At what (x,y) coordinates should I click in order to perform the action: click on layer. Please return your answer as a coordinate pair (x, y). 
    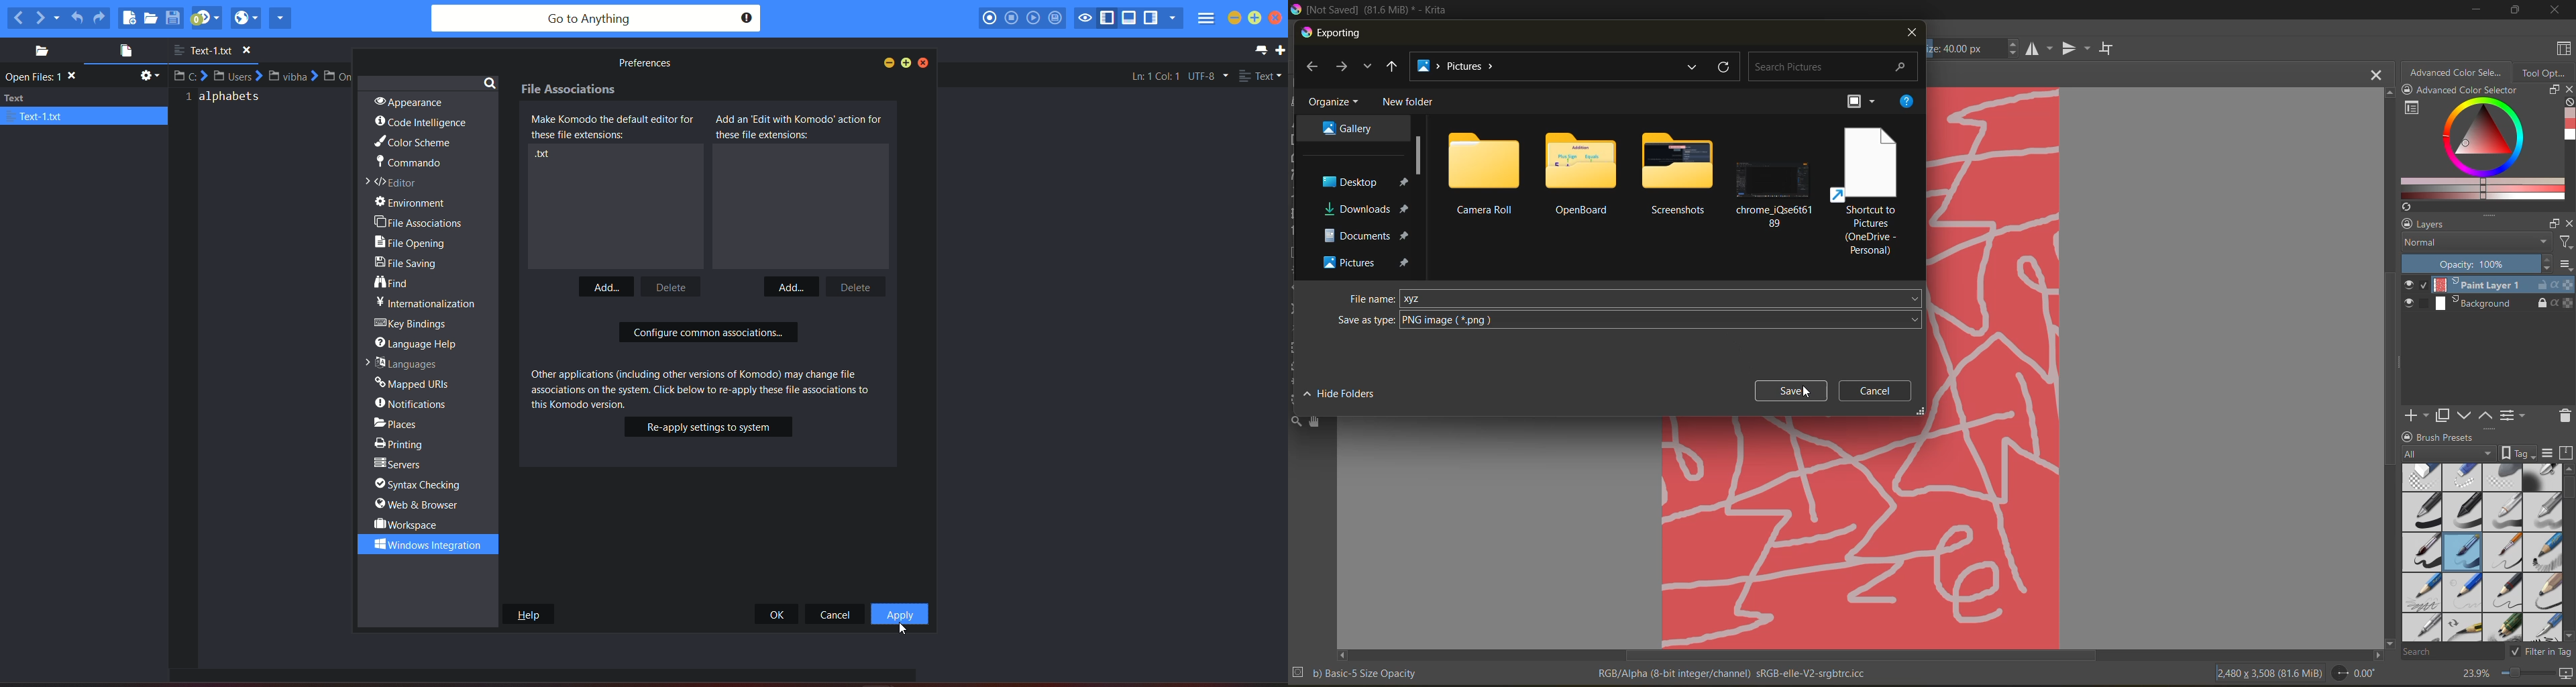
    Looking at the image, I should click on (2488, 286).